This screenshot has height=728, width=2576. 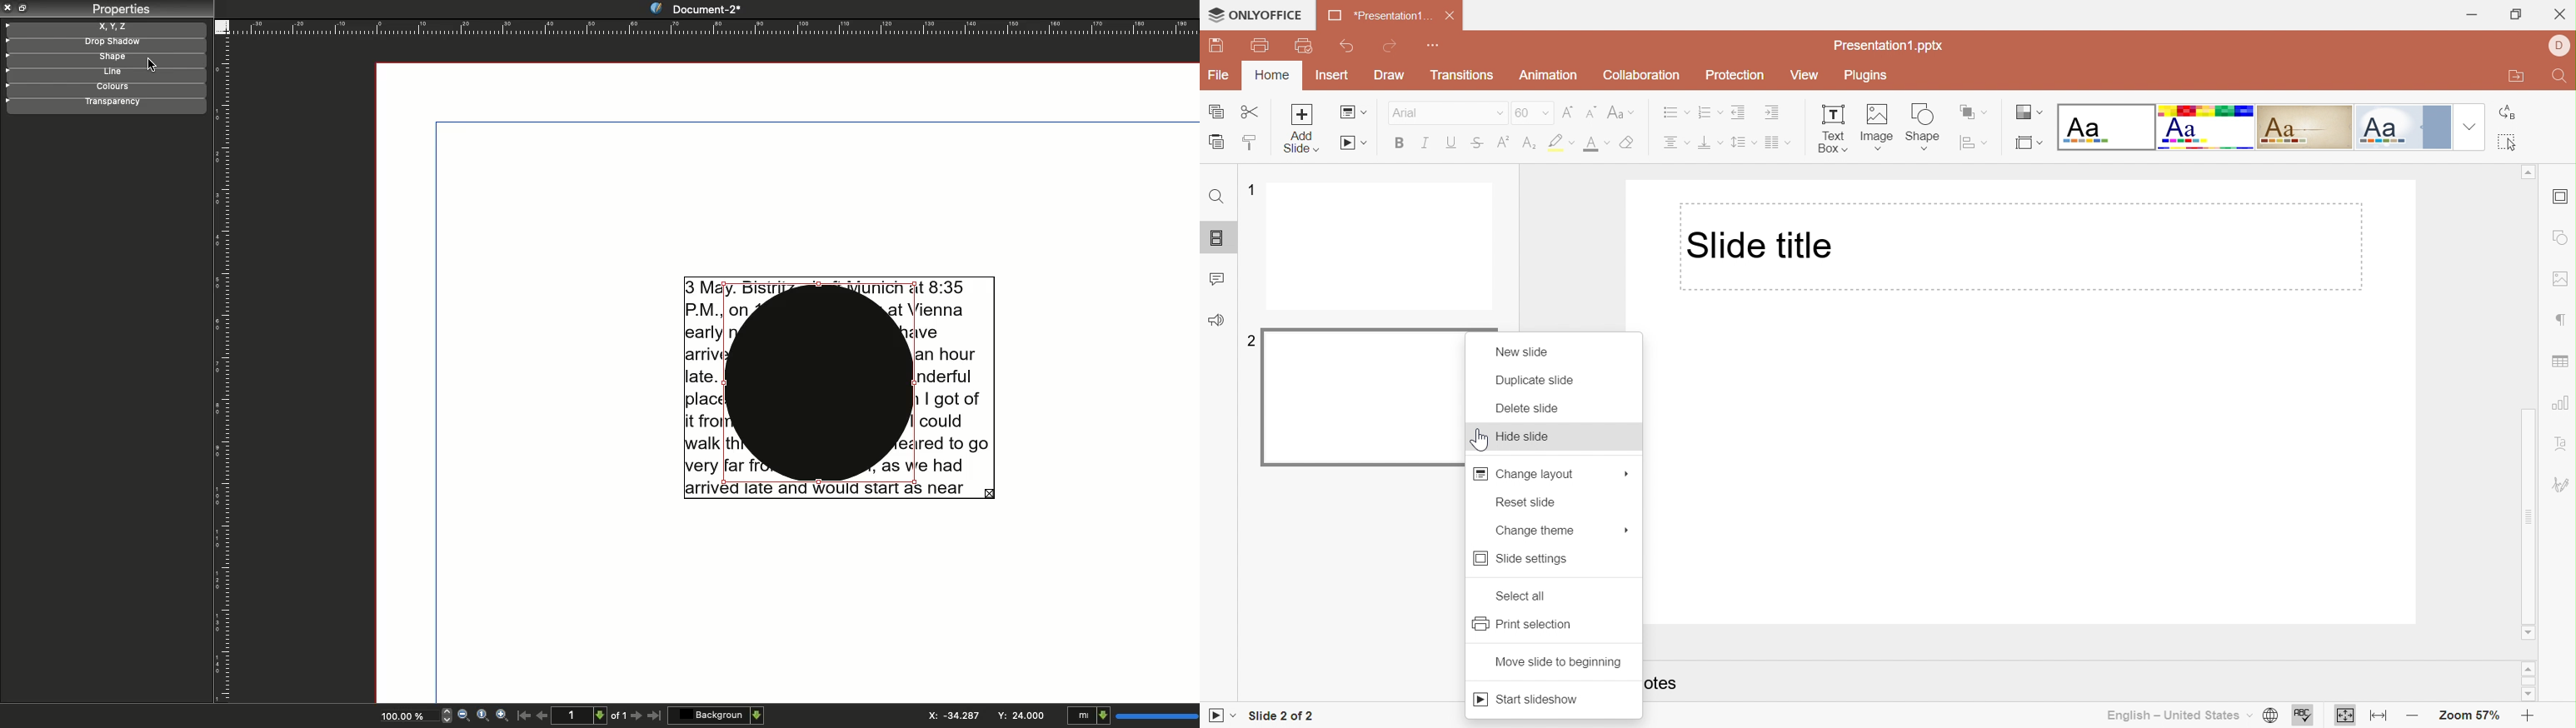 What do you see at coordinates (1522, 113) in the screenshot?
I see `60` at bounding box center [1522, 113].